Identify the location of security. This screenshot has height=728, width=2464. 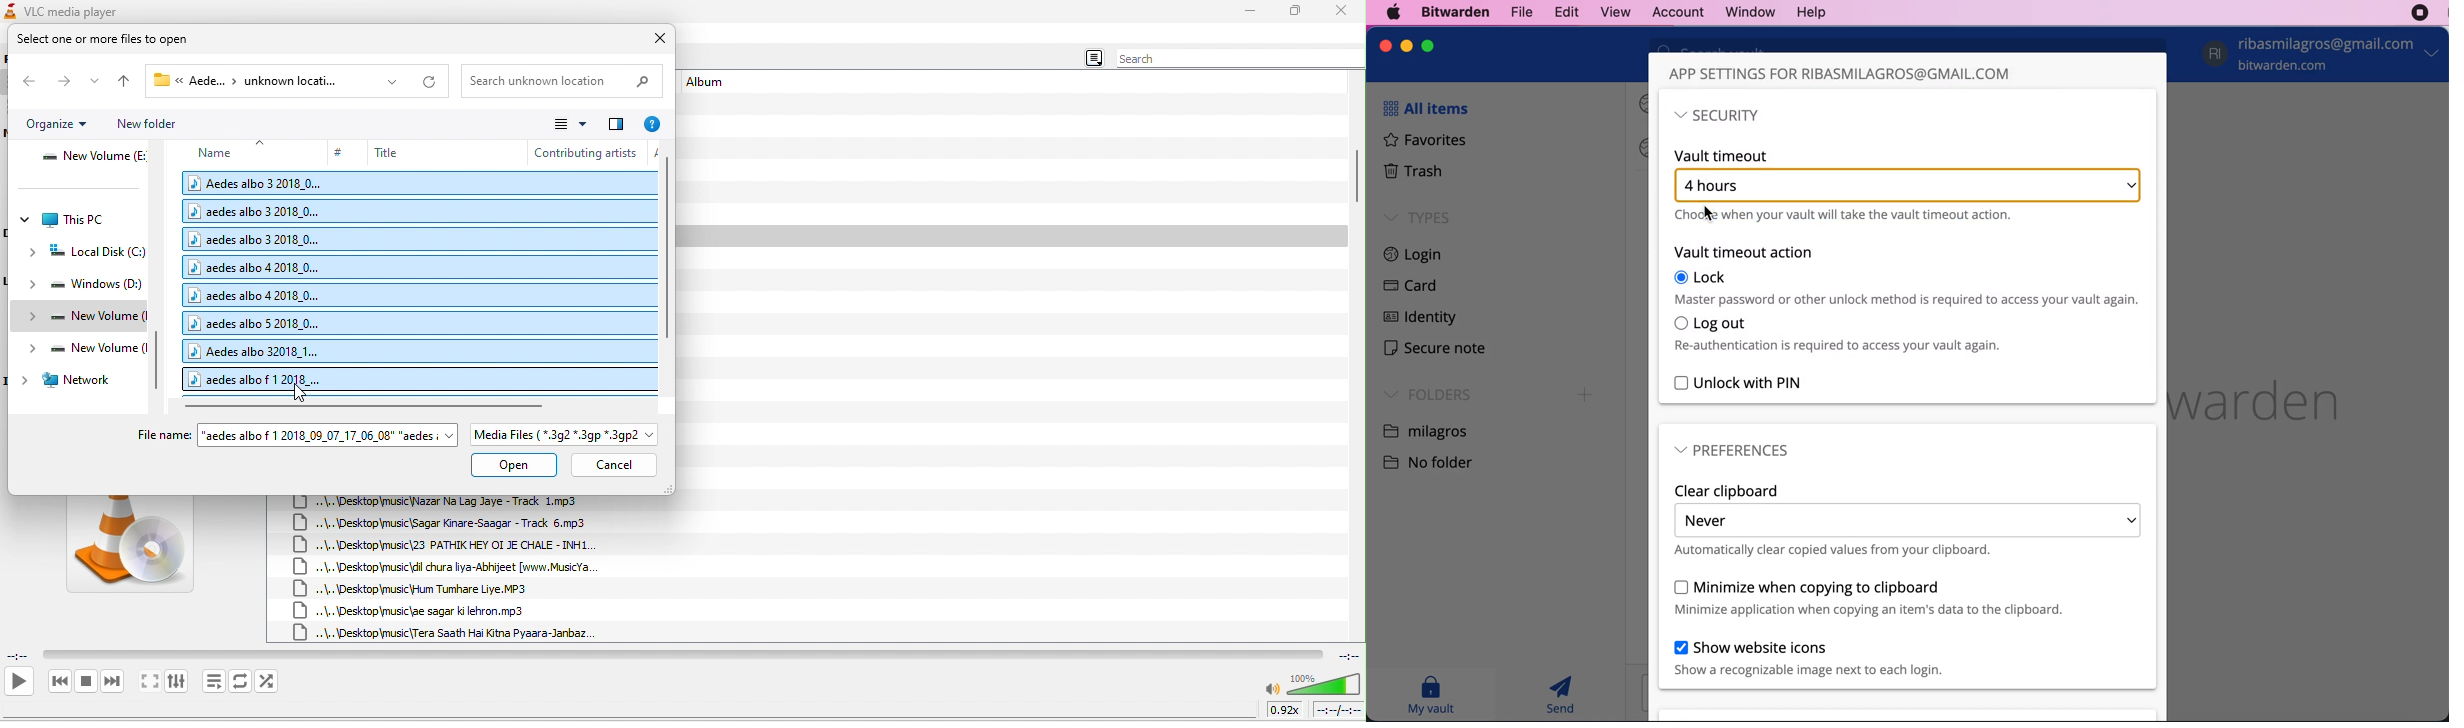
(1717, 116).